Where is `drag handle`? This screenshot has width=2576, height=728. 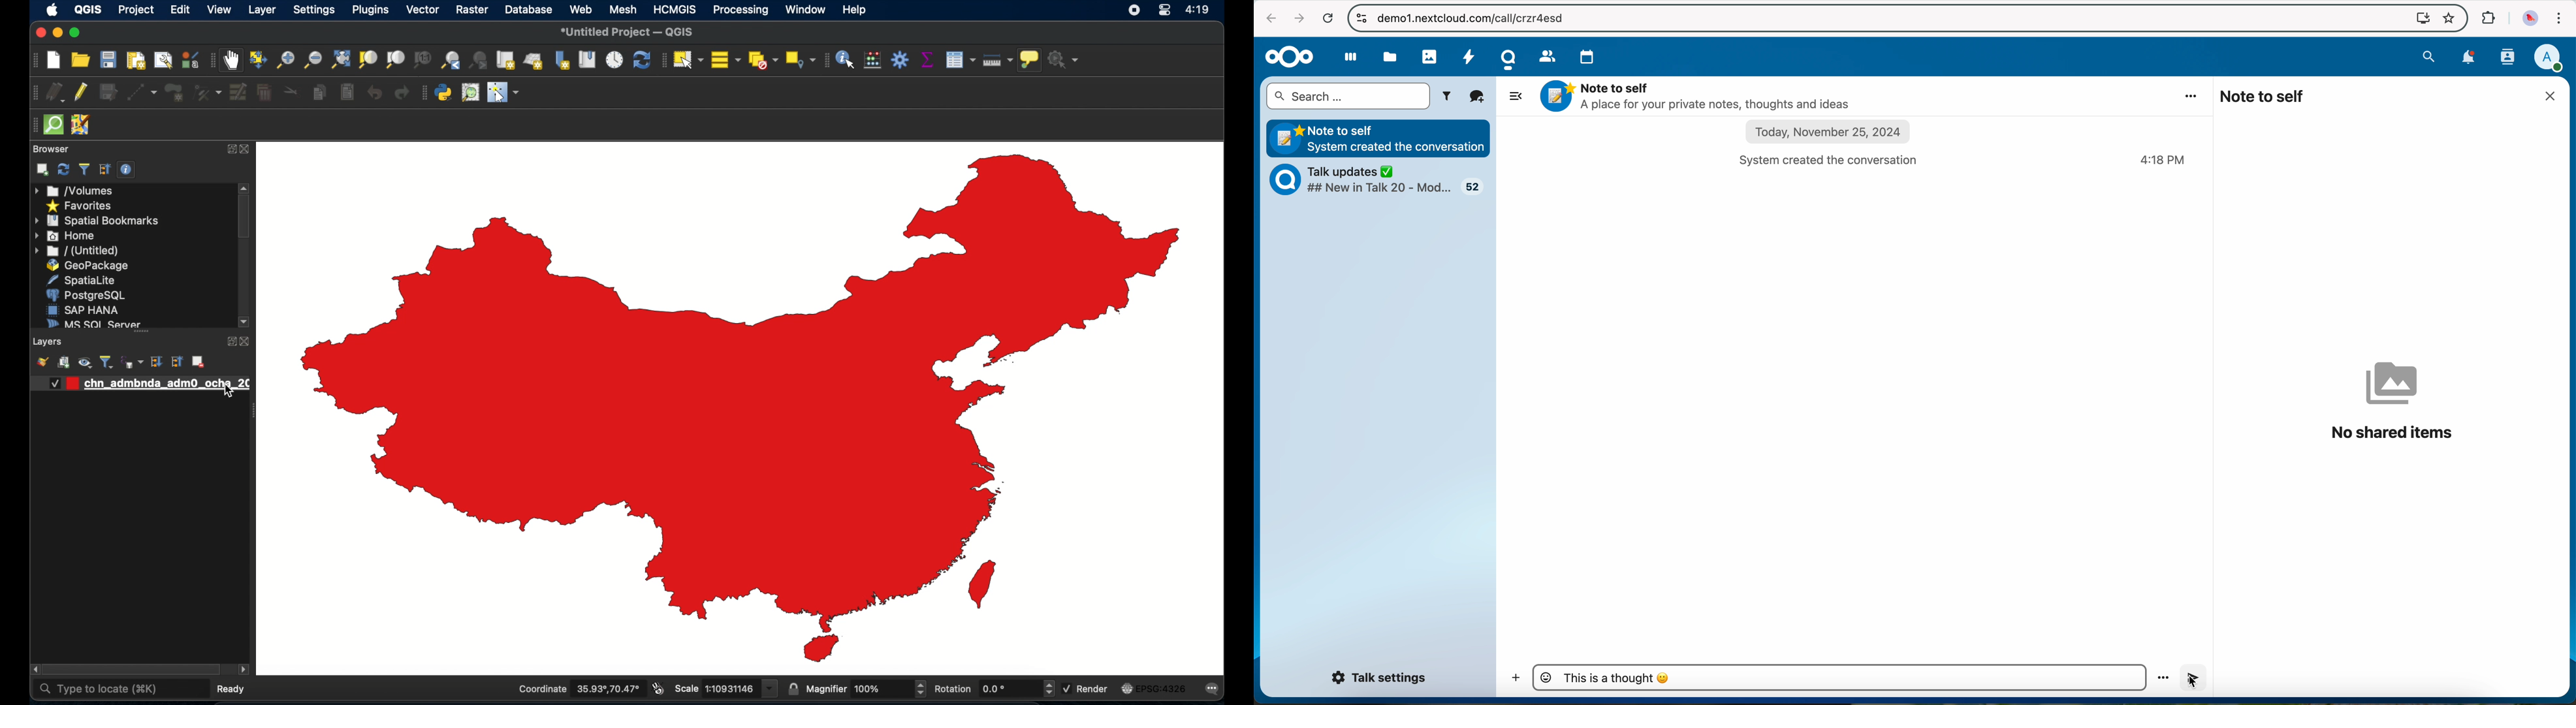
drag handle is located at coordinates (252, 412).